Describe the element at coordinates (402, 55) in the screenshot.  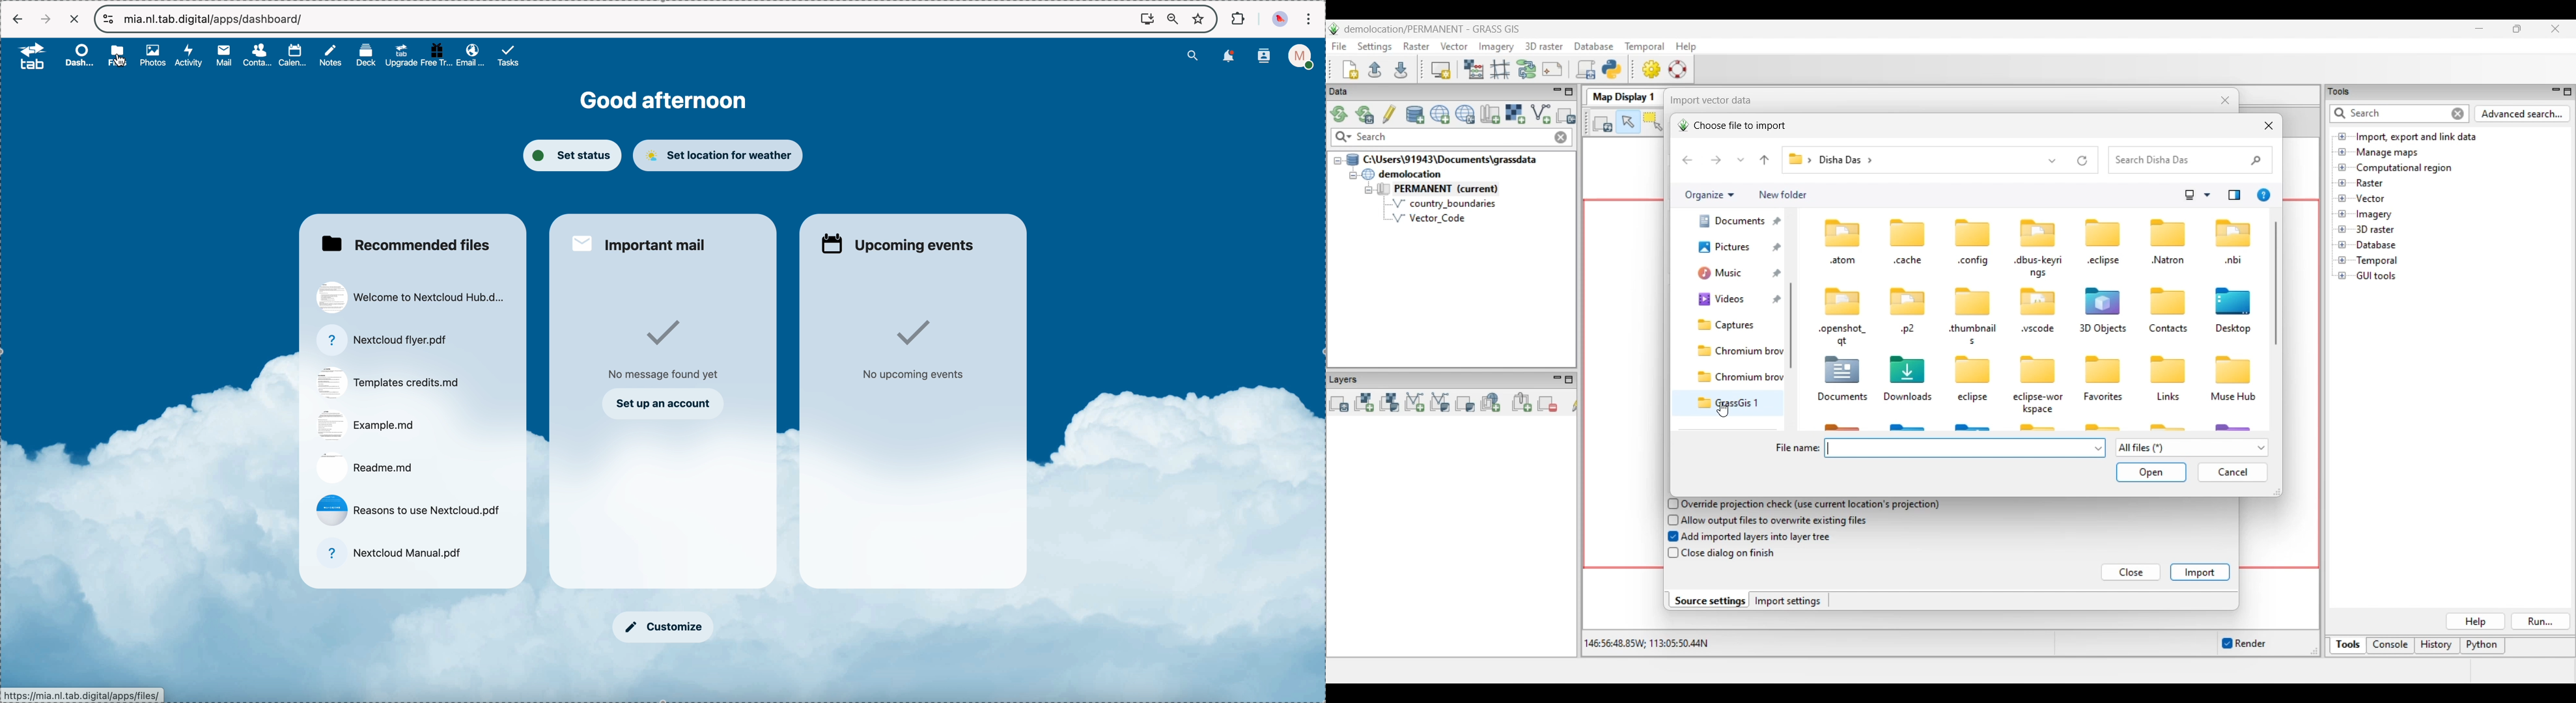
I see `upgrade` at that location.